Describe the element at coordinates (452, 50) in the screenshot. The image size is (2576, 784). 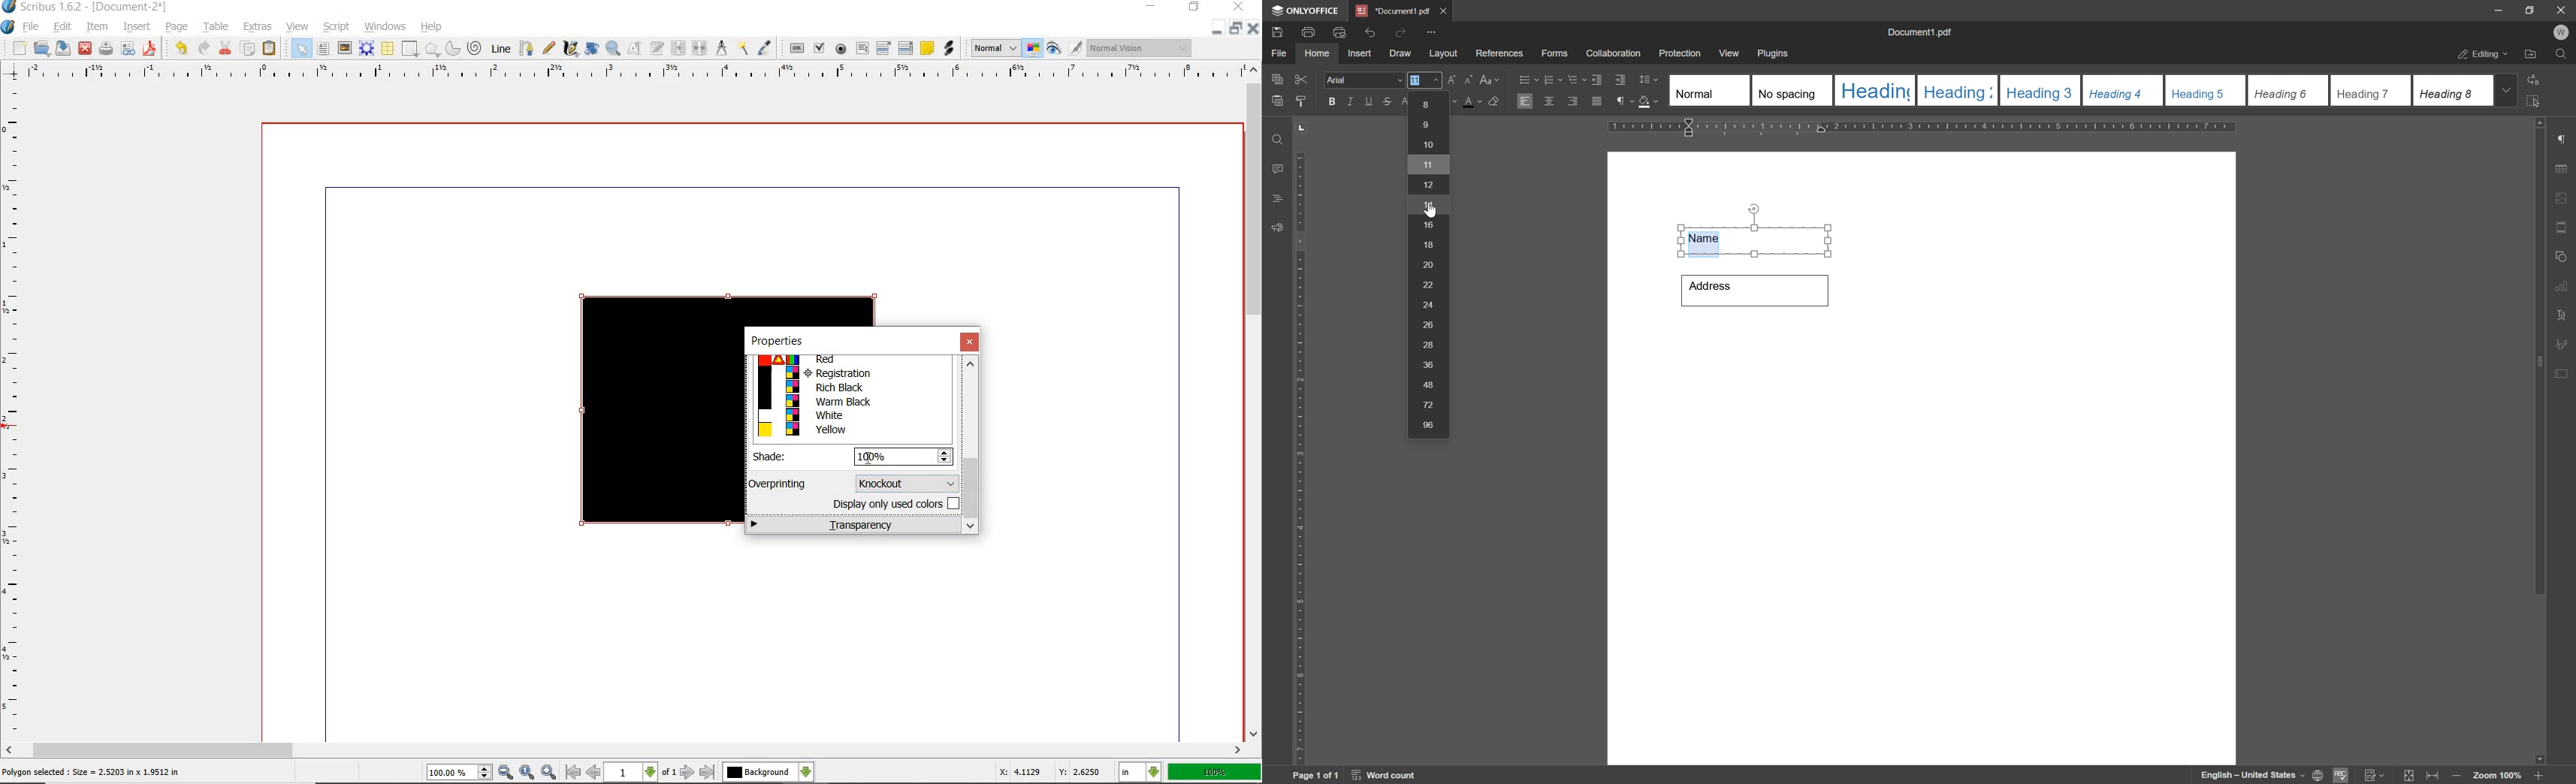
I see `arc` at that location.